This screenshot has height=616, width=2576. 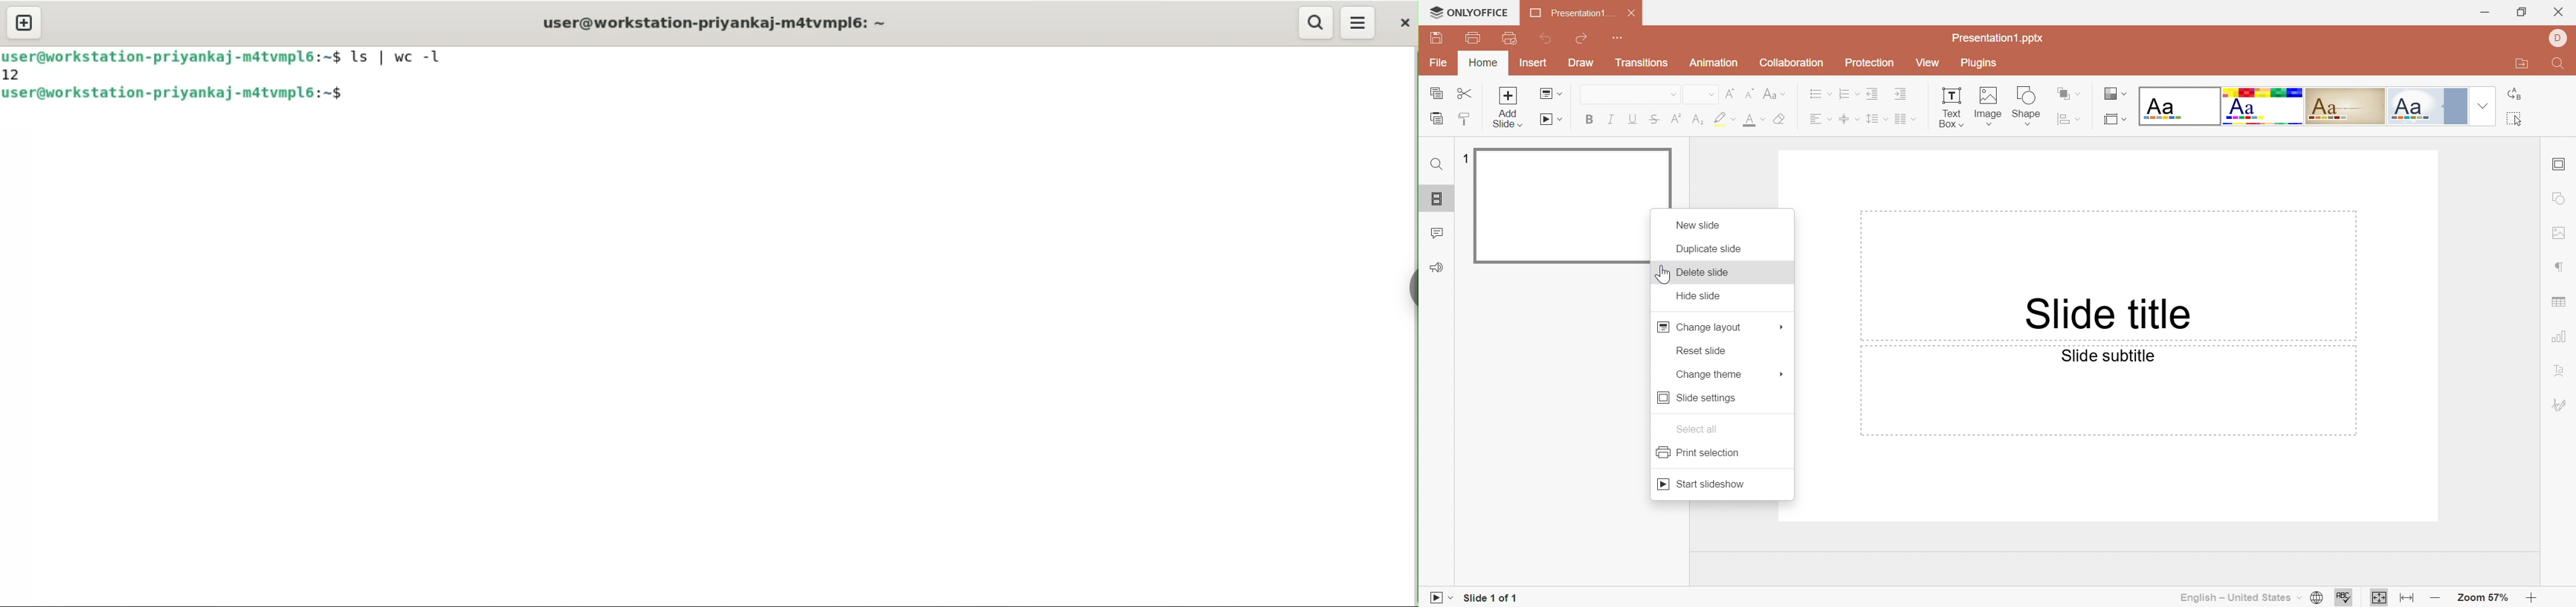 I want to click on Drop Down, so click(x=1858, y=92).